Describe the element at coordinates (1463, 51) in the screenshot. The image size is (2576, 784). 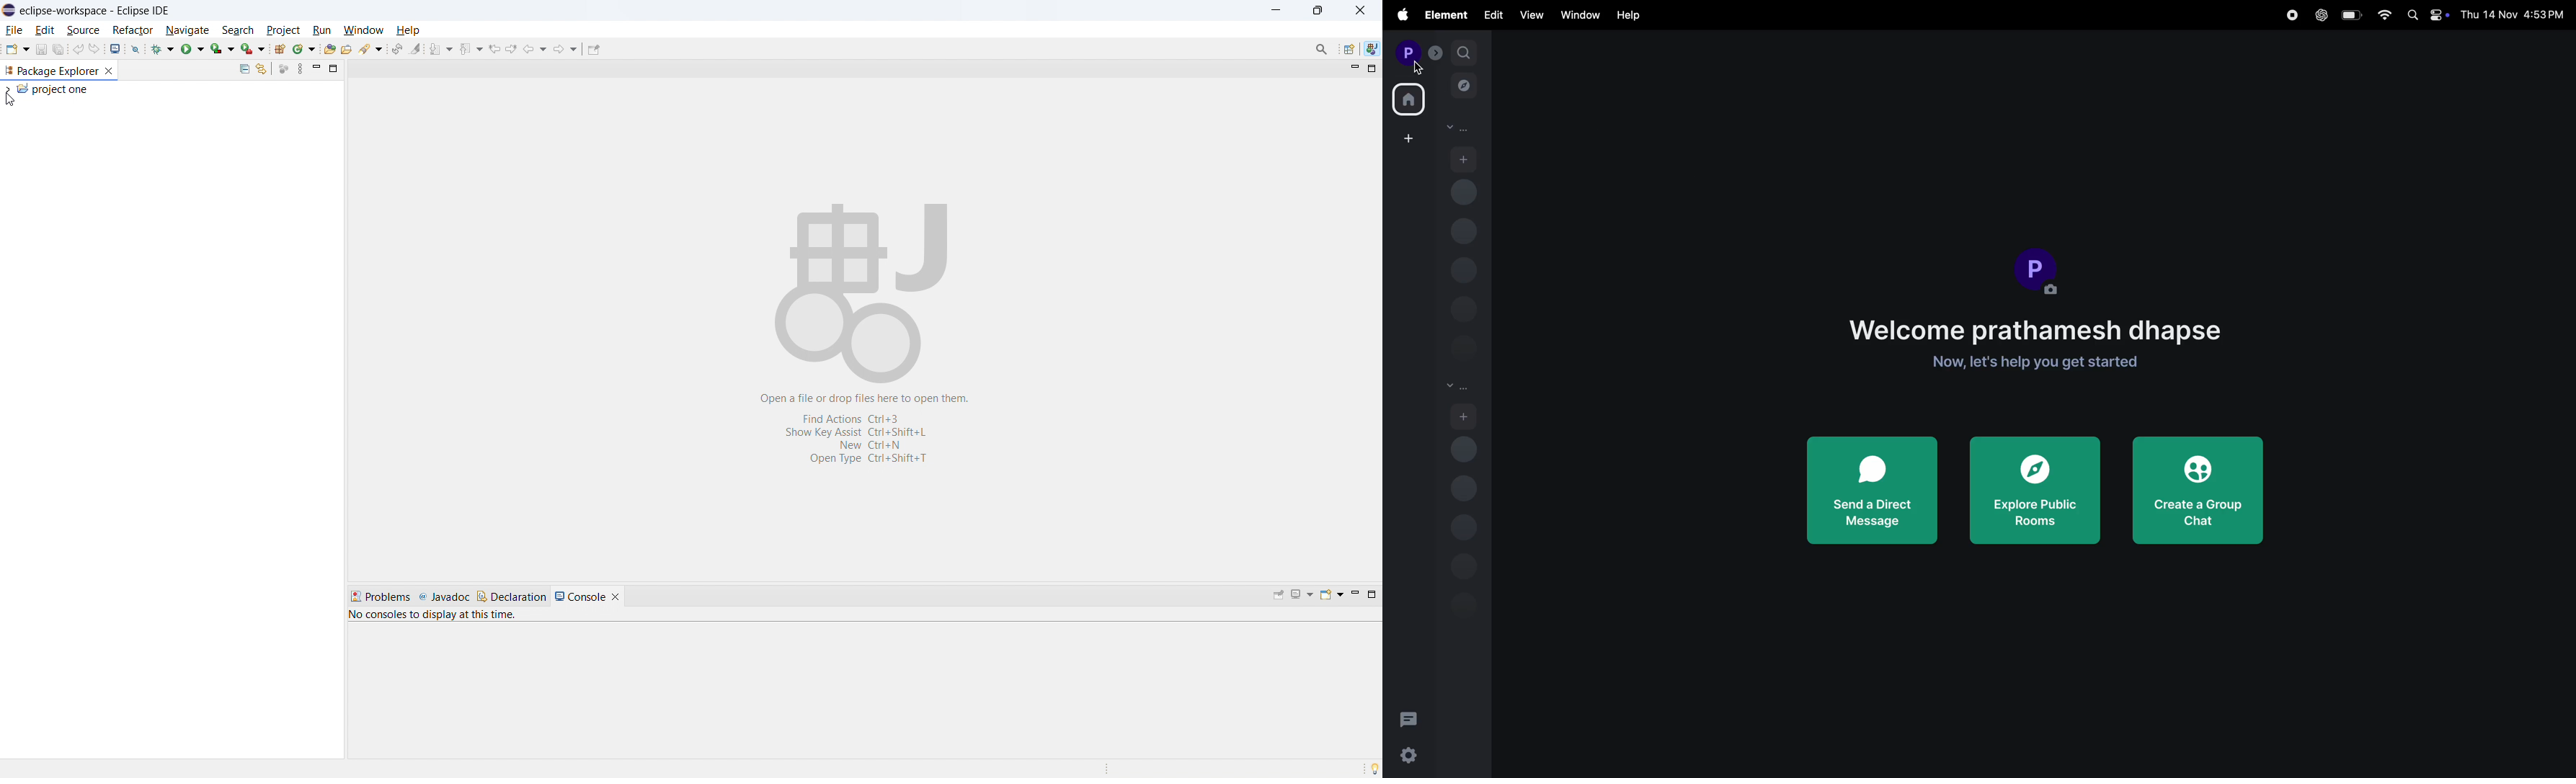
I see `search` at that location.